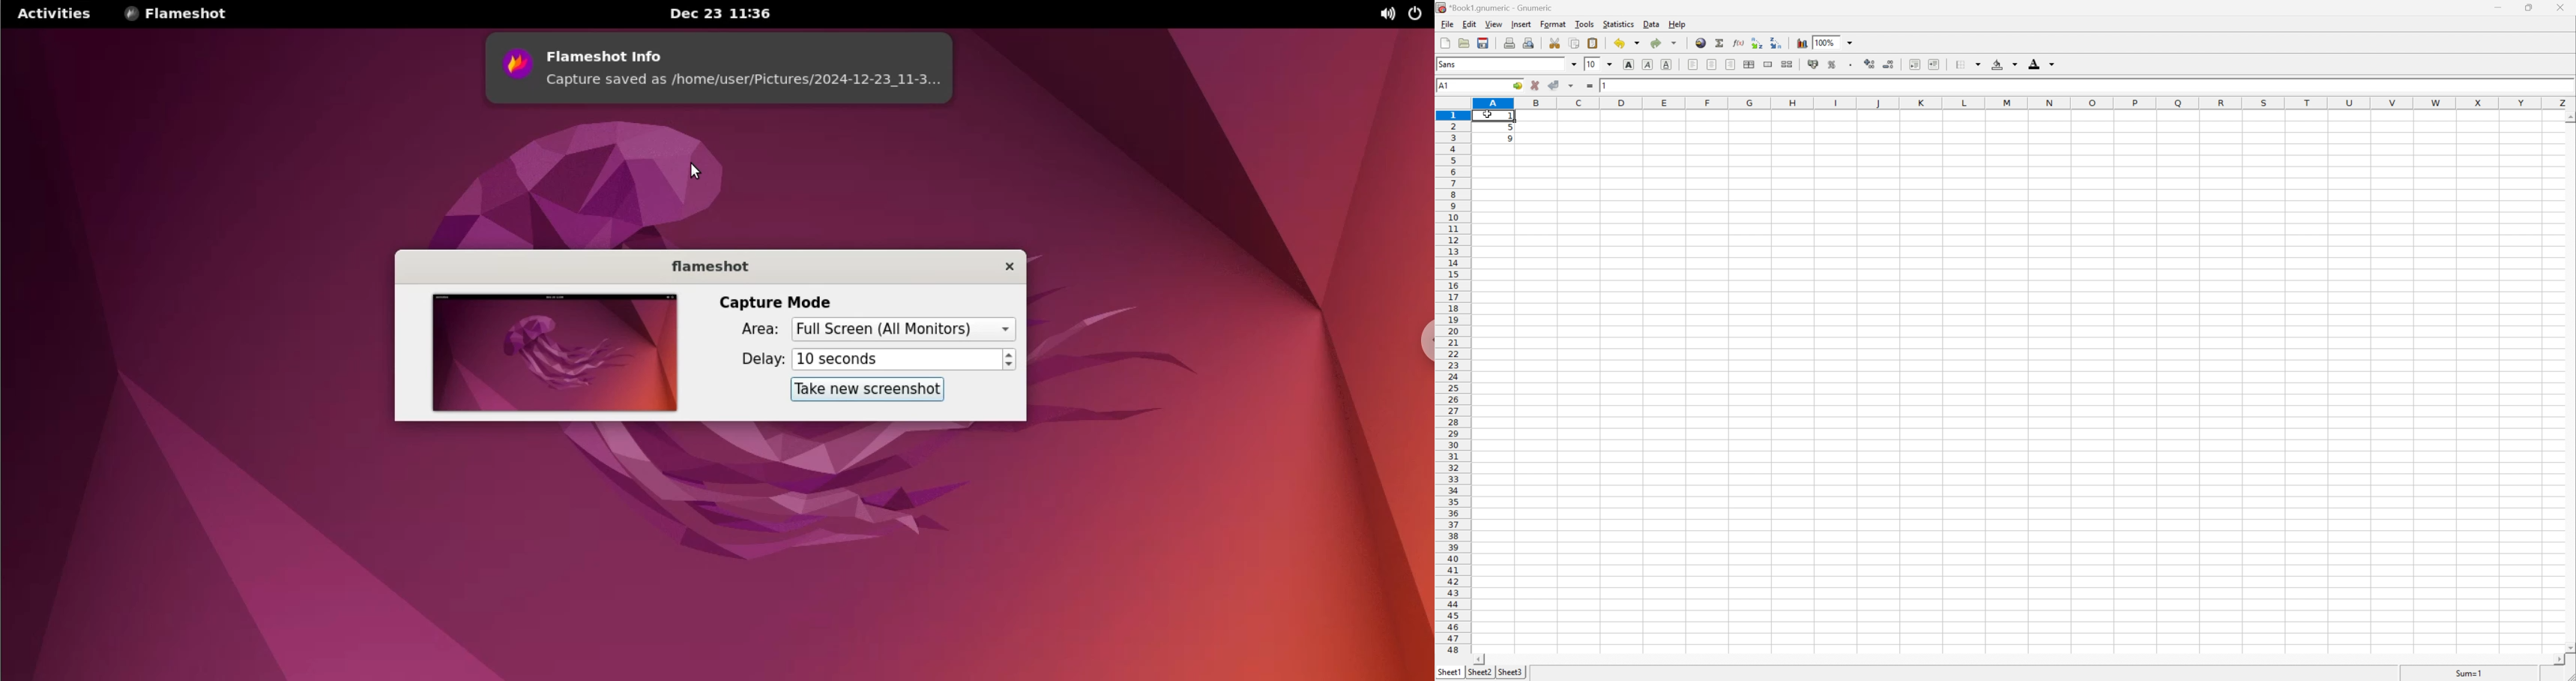 This screenshot has width=2576, height=700. Describe the element at coordinates (1789, 63) in the screenshot. I see `split merged ranges of cells` at that location.